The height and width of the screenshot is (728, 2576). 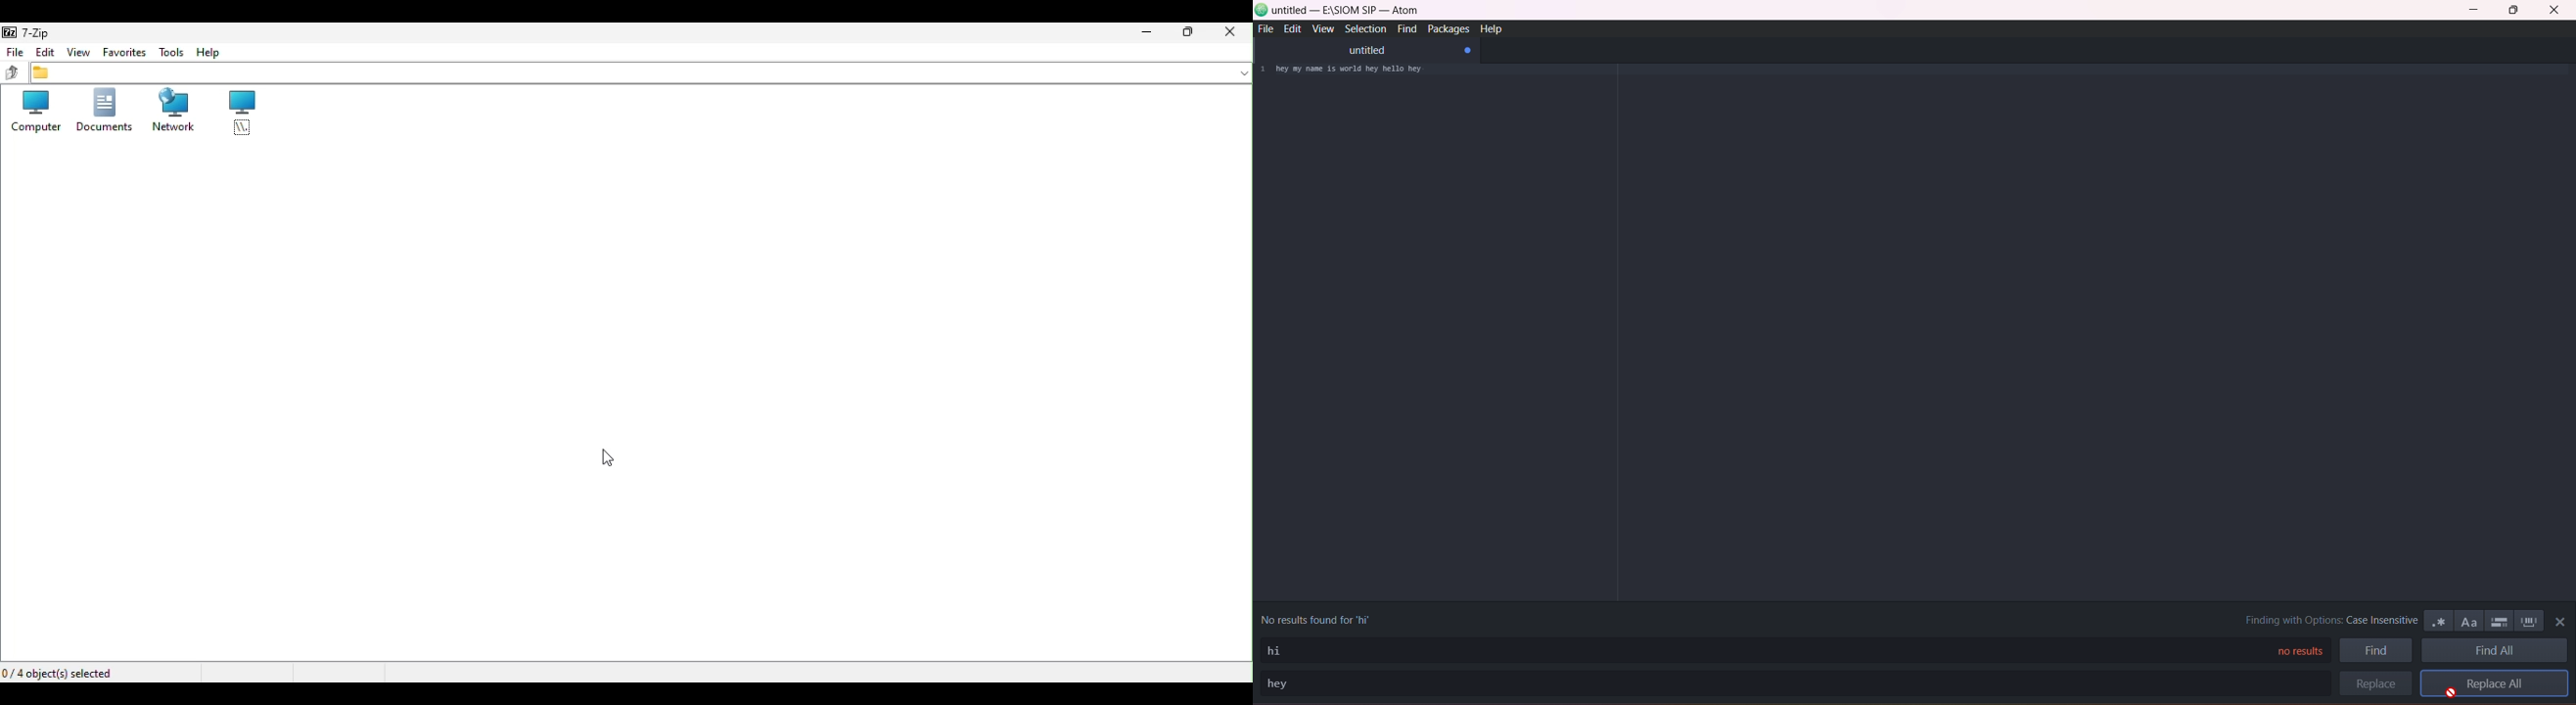 I want to click on edit, so click(x=1291, y=29).